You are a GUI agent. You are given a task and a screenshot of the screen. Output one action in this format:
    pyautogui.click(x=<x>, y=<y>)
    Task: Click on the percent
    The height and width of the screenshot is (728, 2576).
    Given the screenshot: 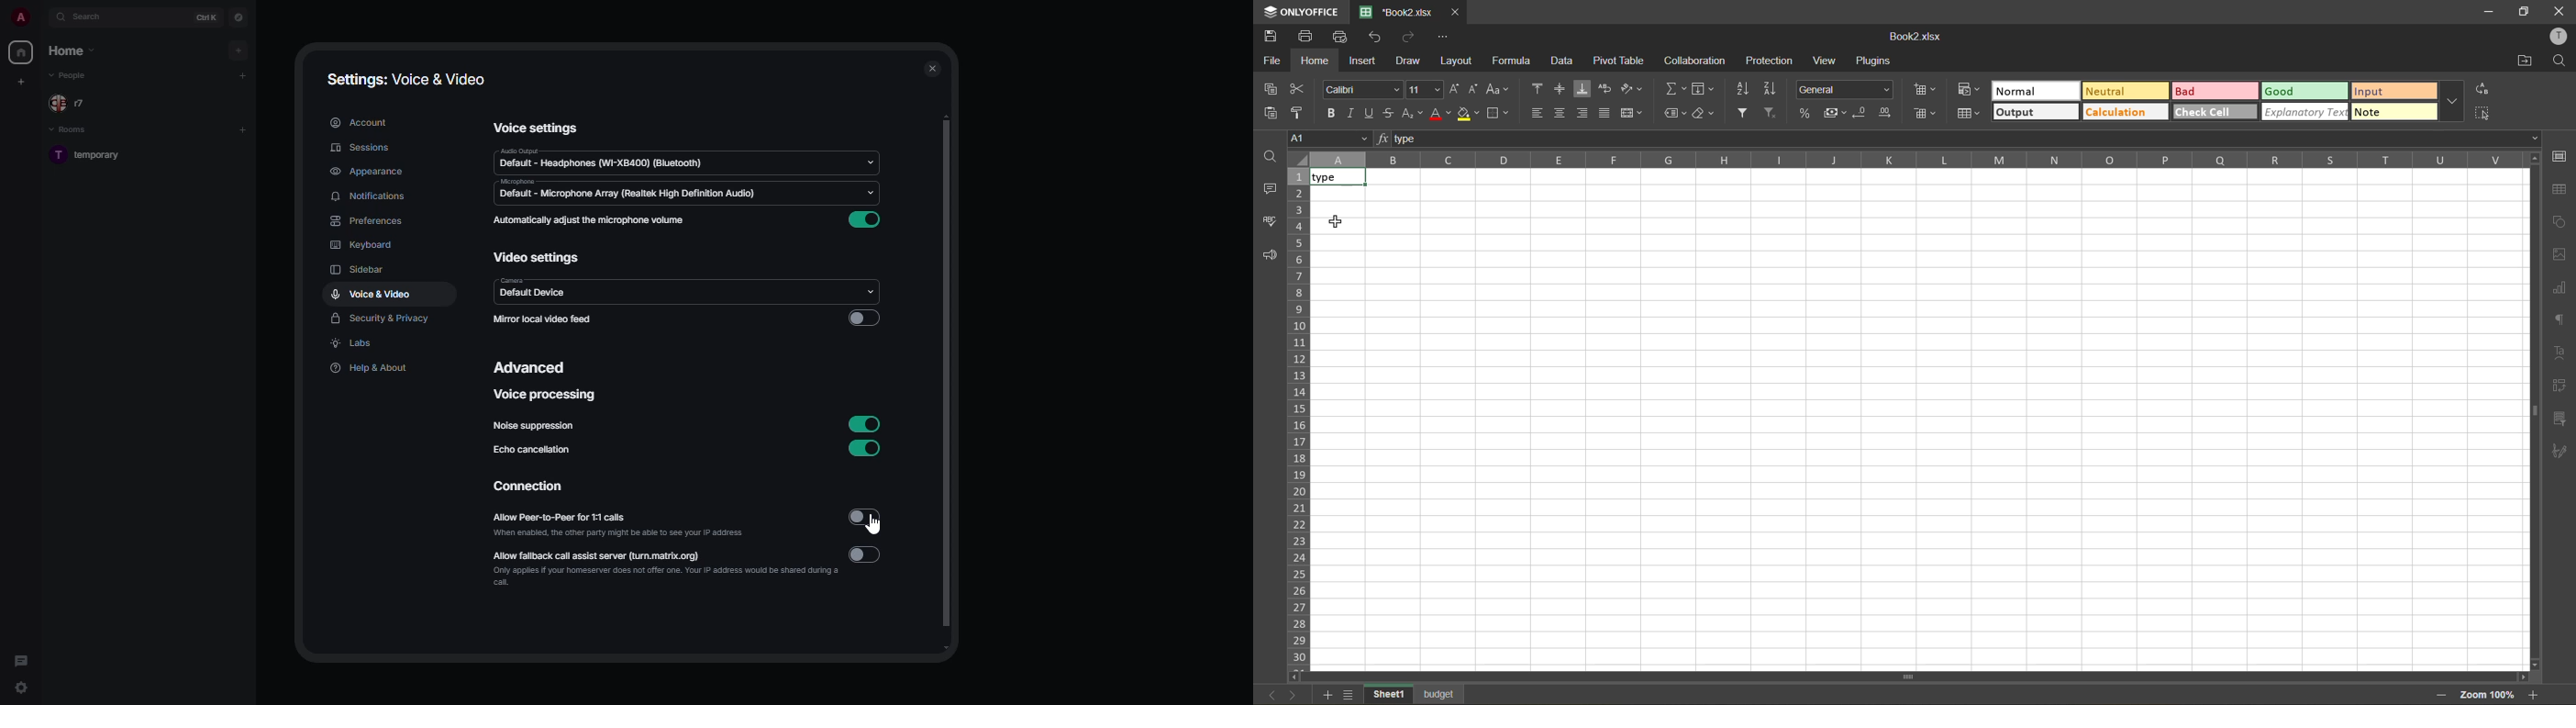 What is the action you would take?
    pyautogui.click(x=1806, y=114)
    